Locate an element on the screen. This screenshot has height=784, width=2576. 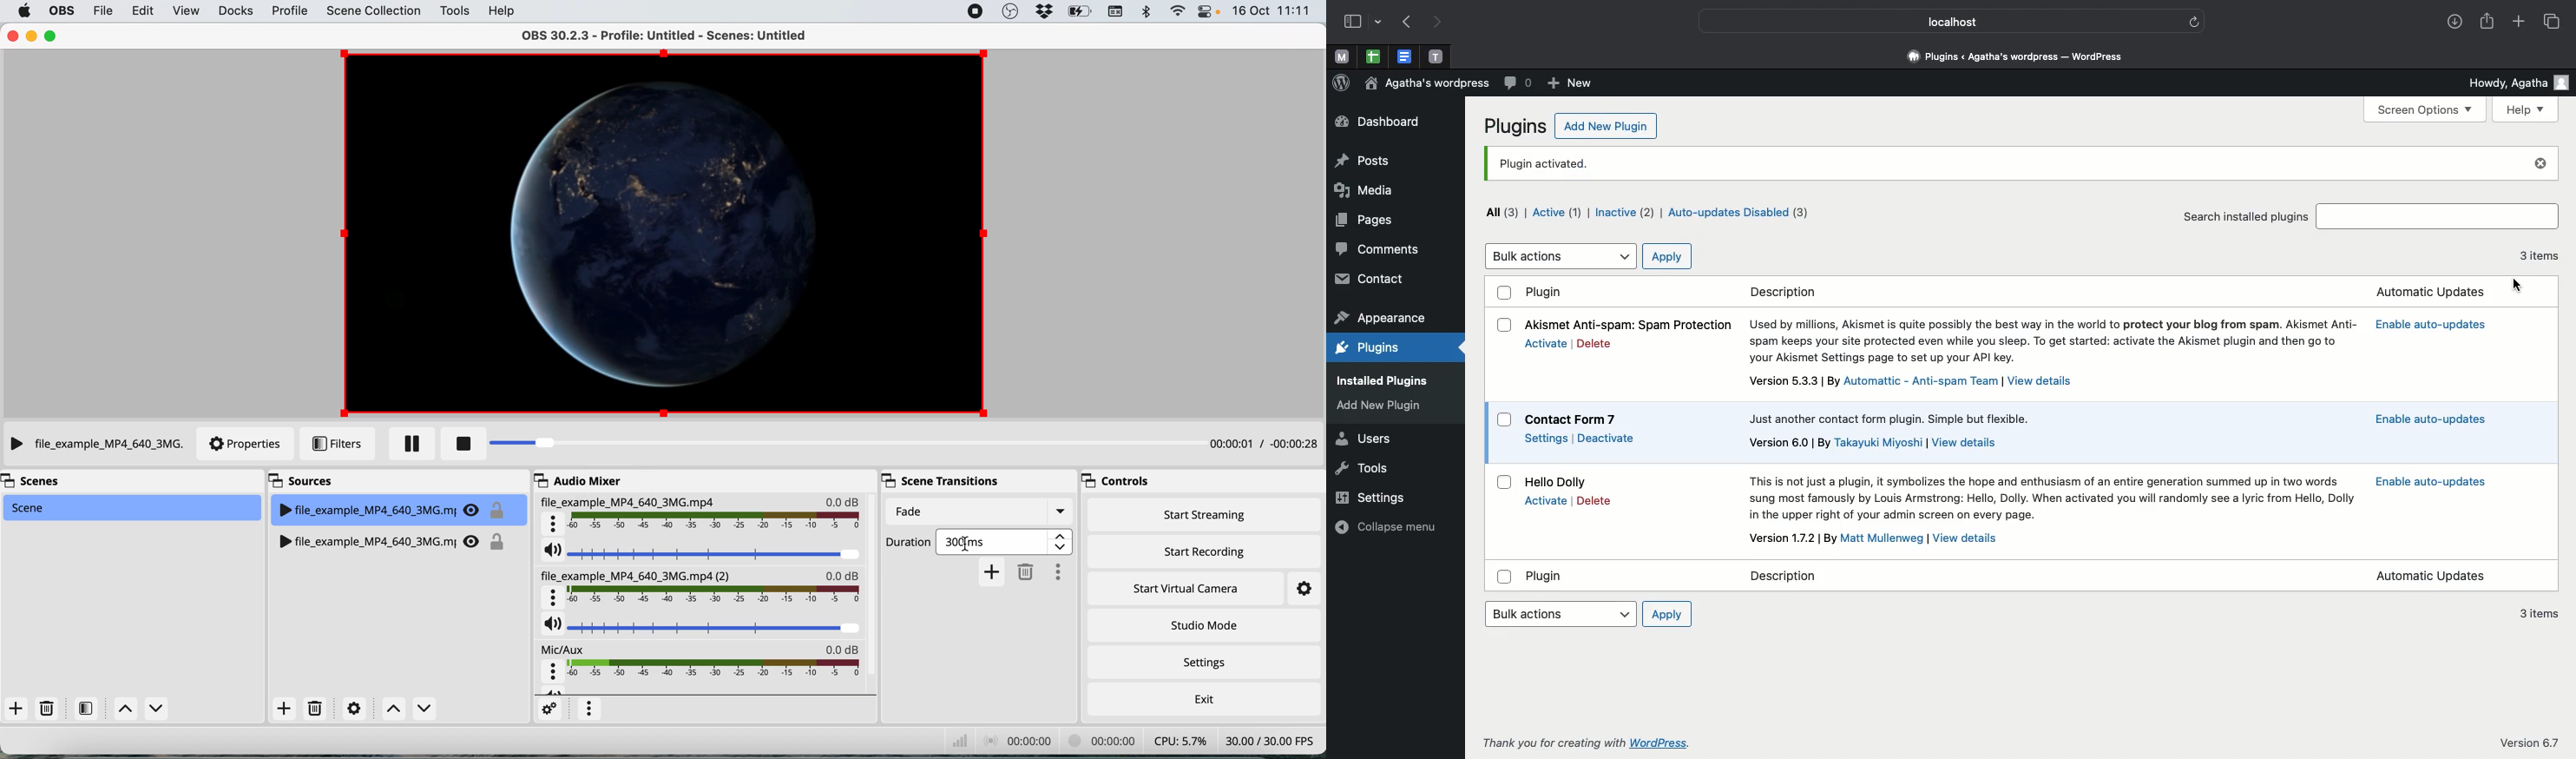
keyboard is located at coordinates (1118, 12).